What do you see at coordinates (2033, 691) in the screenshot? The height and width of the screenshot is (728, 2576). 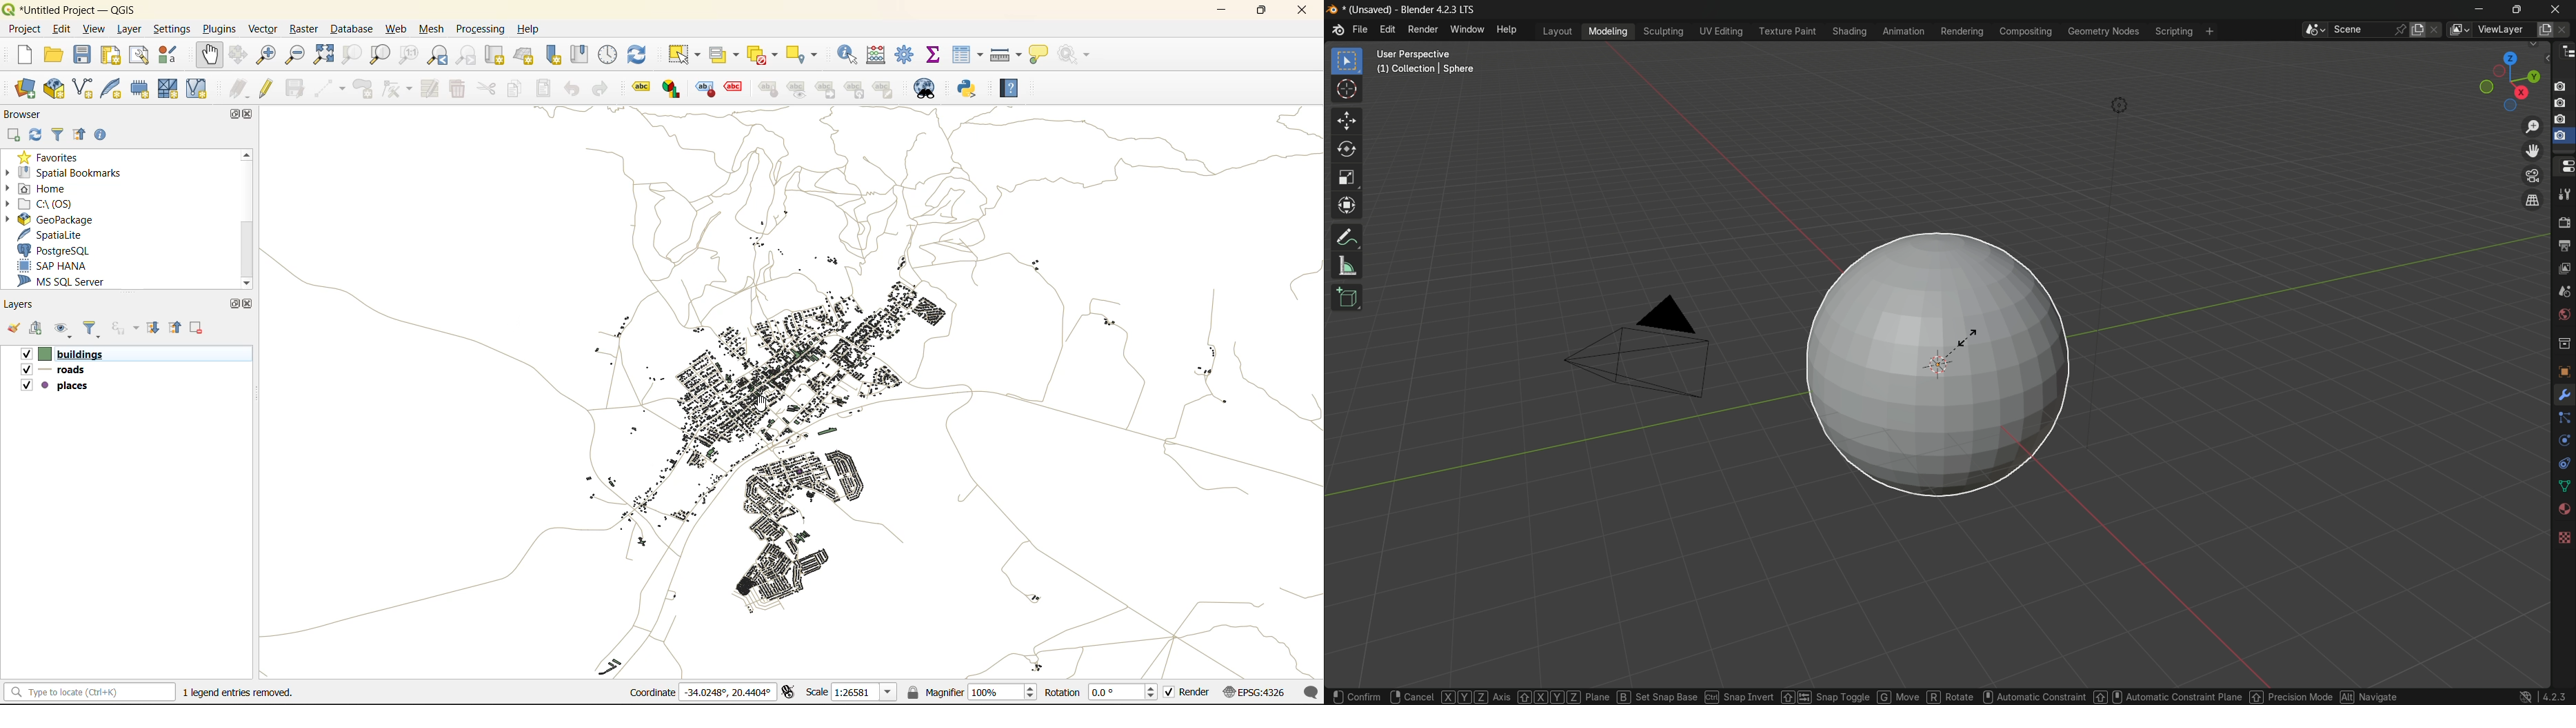 I see `automatic constraint` at bounding box center [2033, 691].